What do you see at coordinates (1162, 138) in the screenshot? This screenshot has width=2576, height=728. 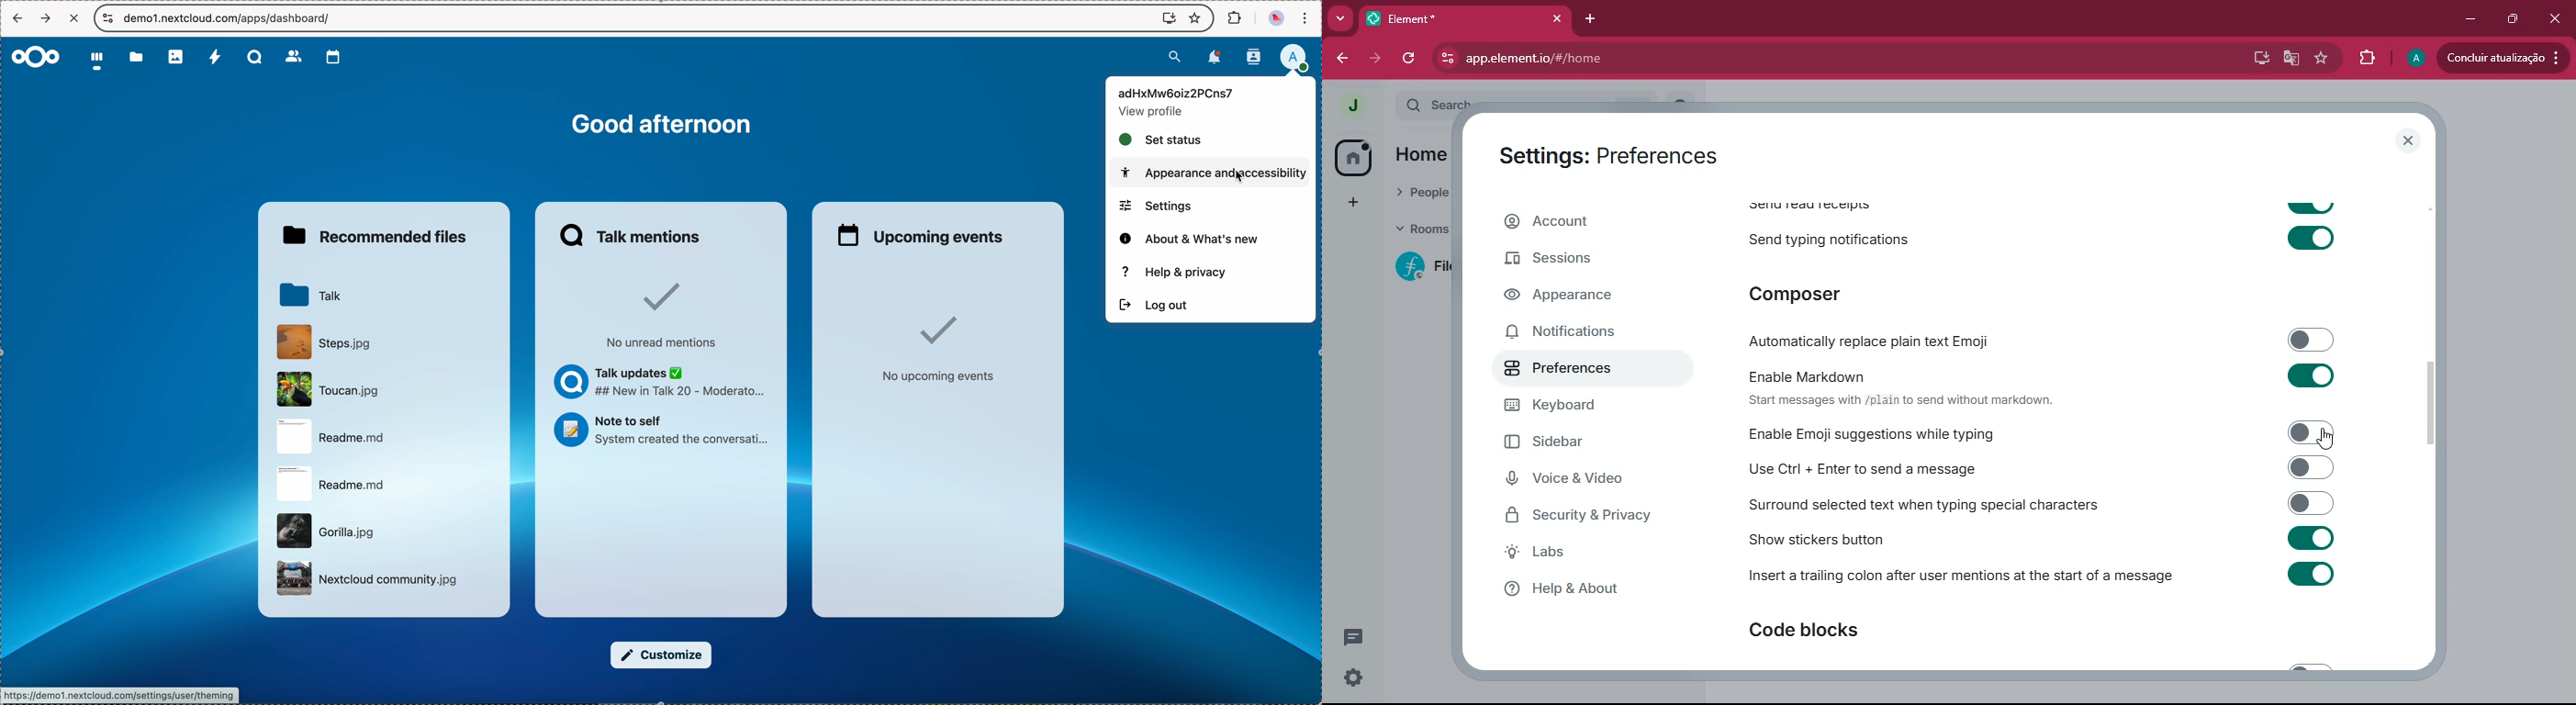 I see `set status` at bounding box center [1162, 138].